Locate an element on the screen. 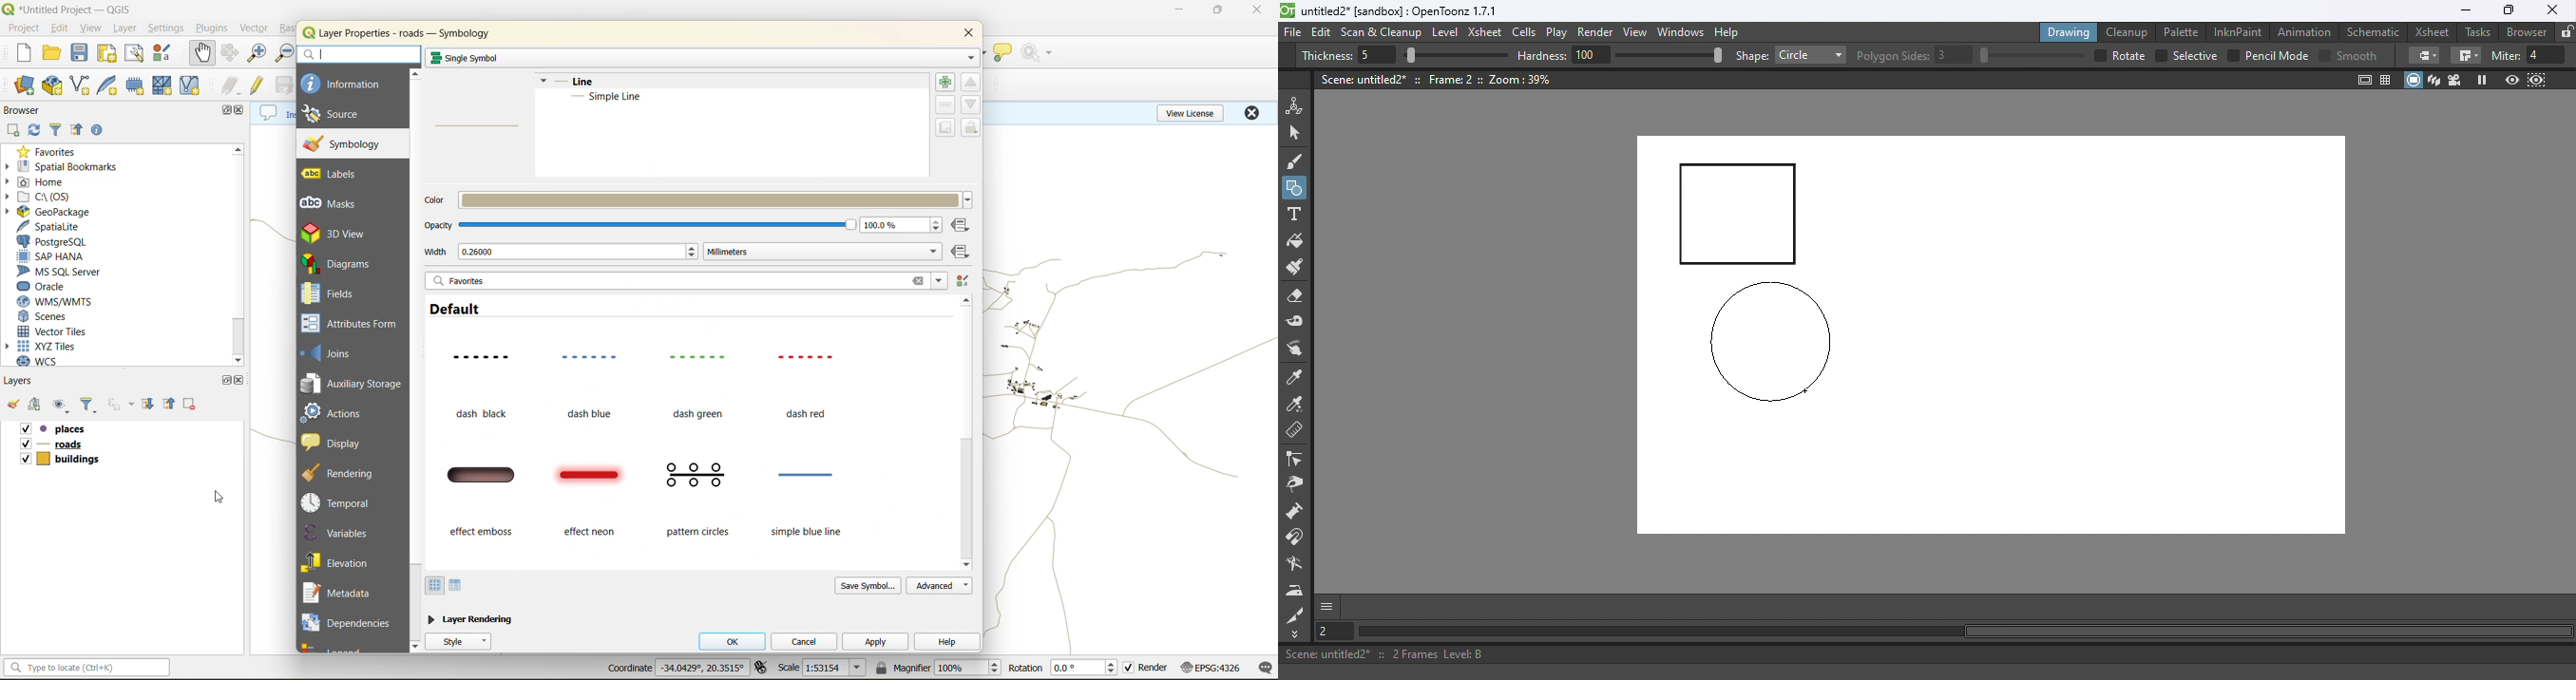 This screenshot has height=700, width=2576. home is located at coordinates (42, 182).